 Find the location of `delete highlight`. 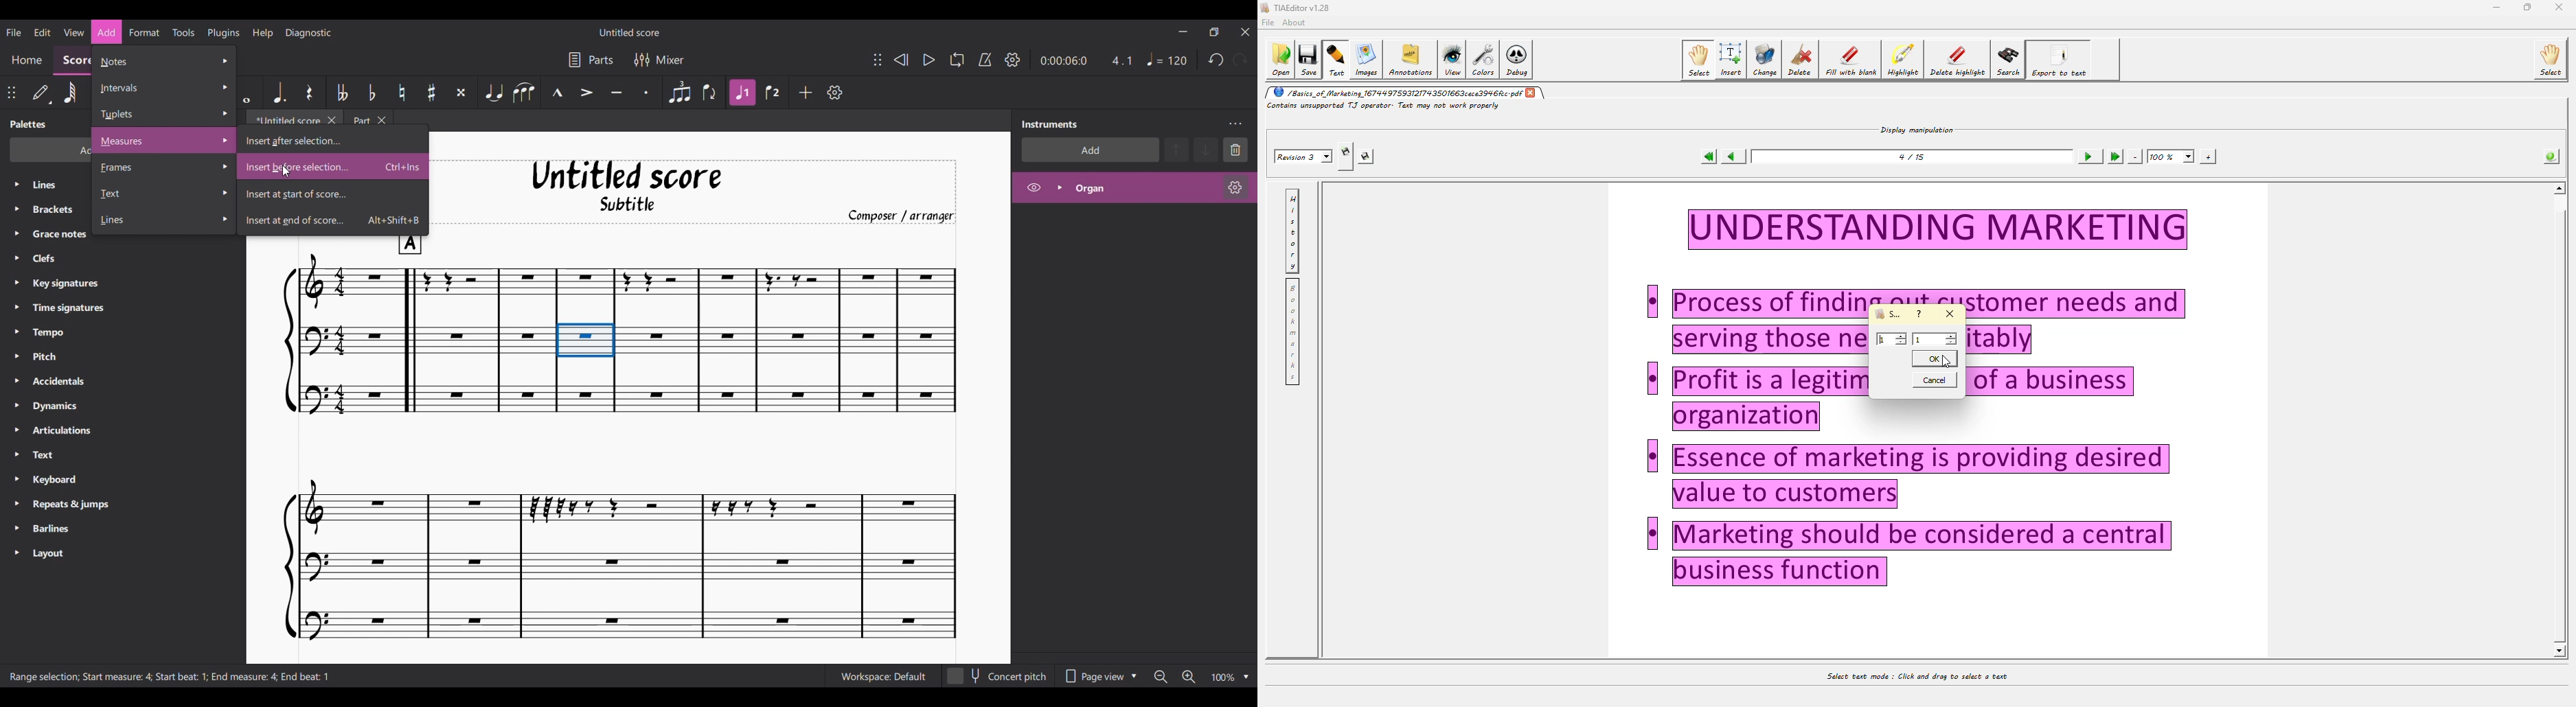

delete highlight is located at coordinates (1957, 60).